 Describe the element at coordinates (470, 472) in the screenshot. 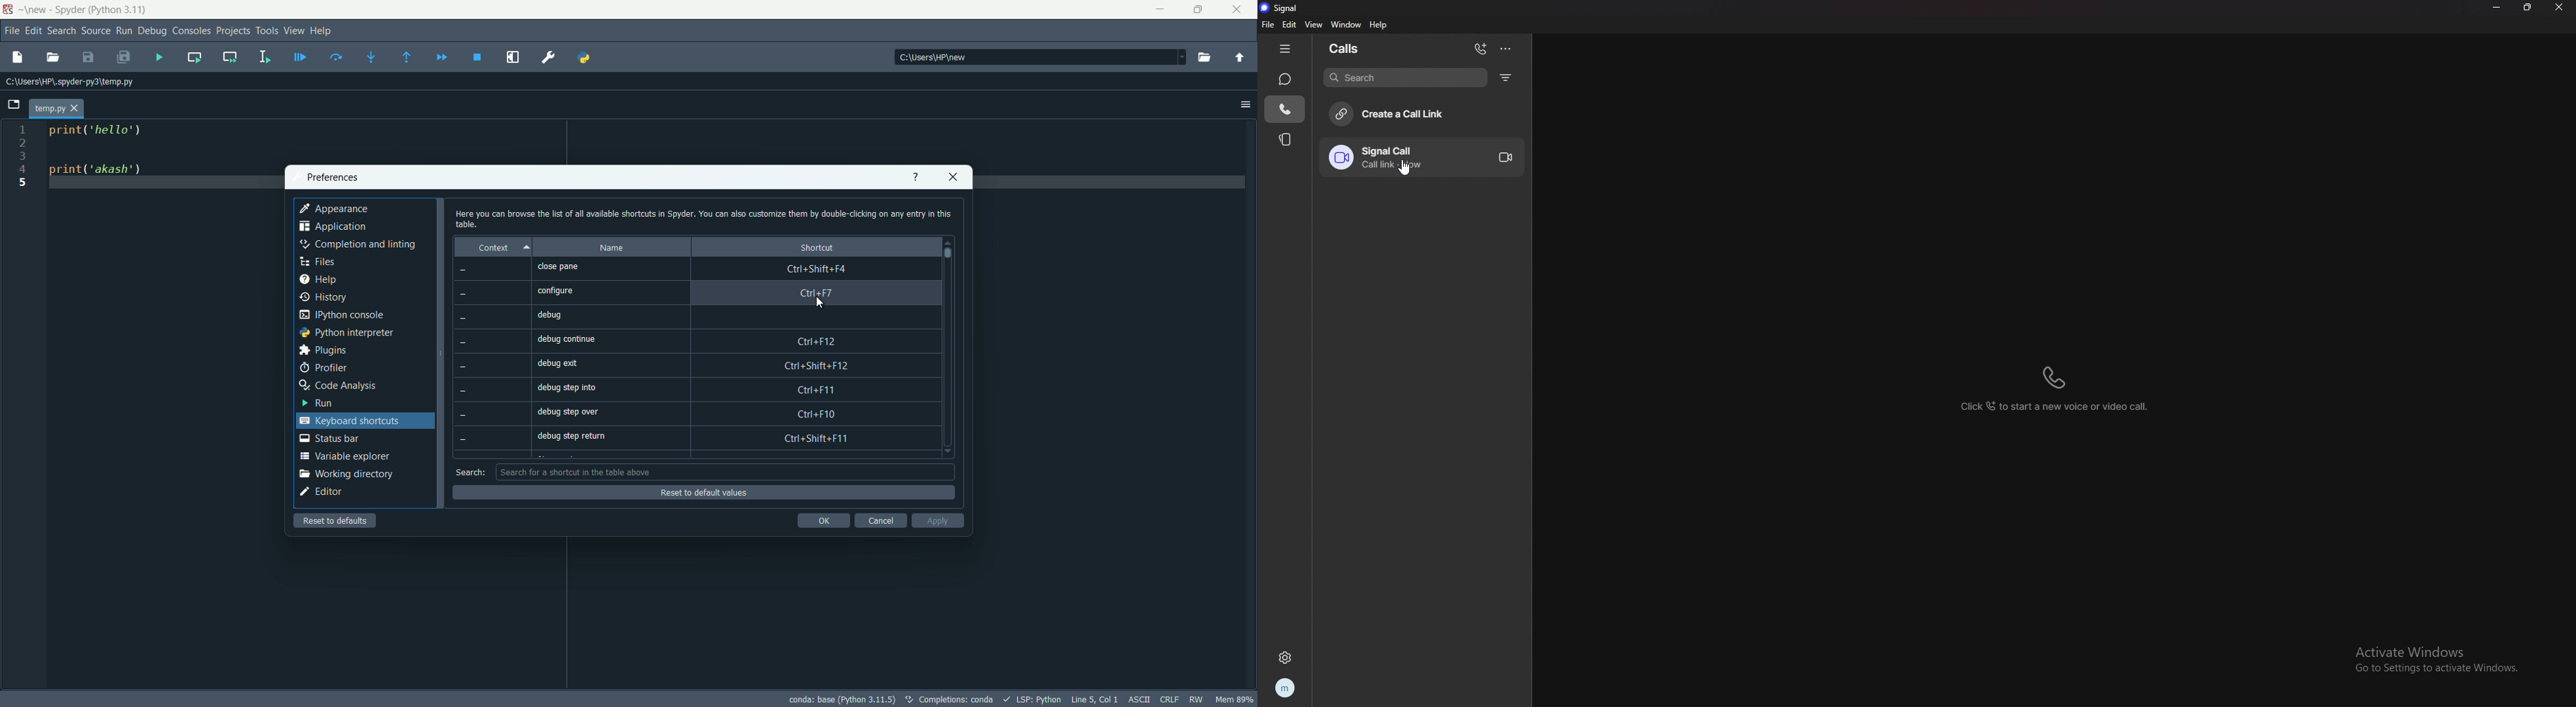

I see `search` at that location.